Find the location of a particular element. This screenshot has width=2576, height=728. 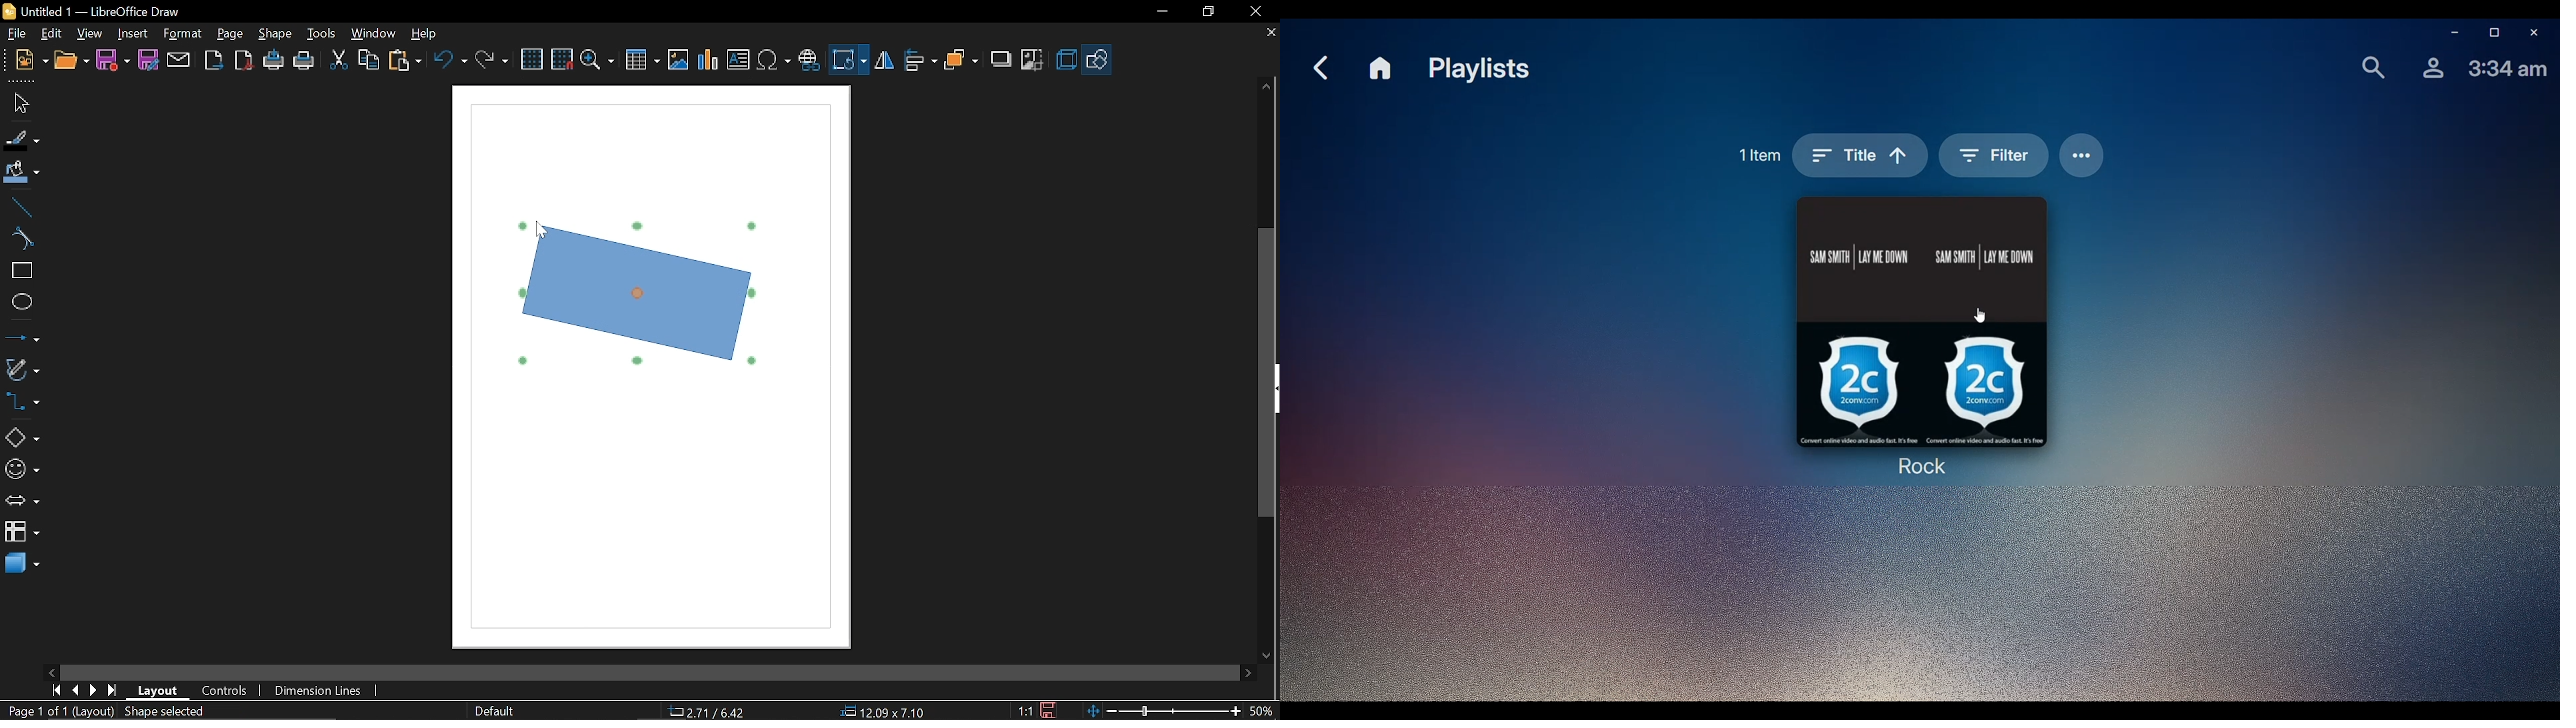

Page is located at coordinates (230, 34).